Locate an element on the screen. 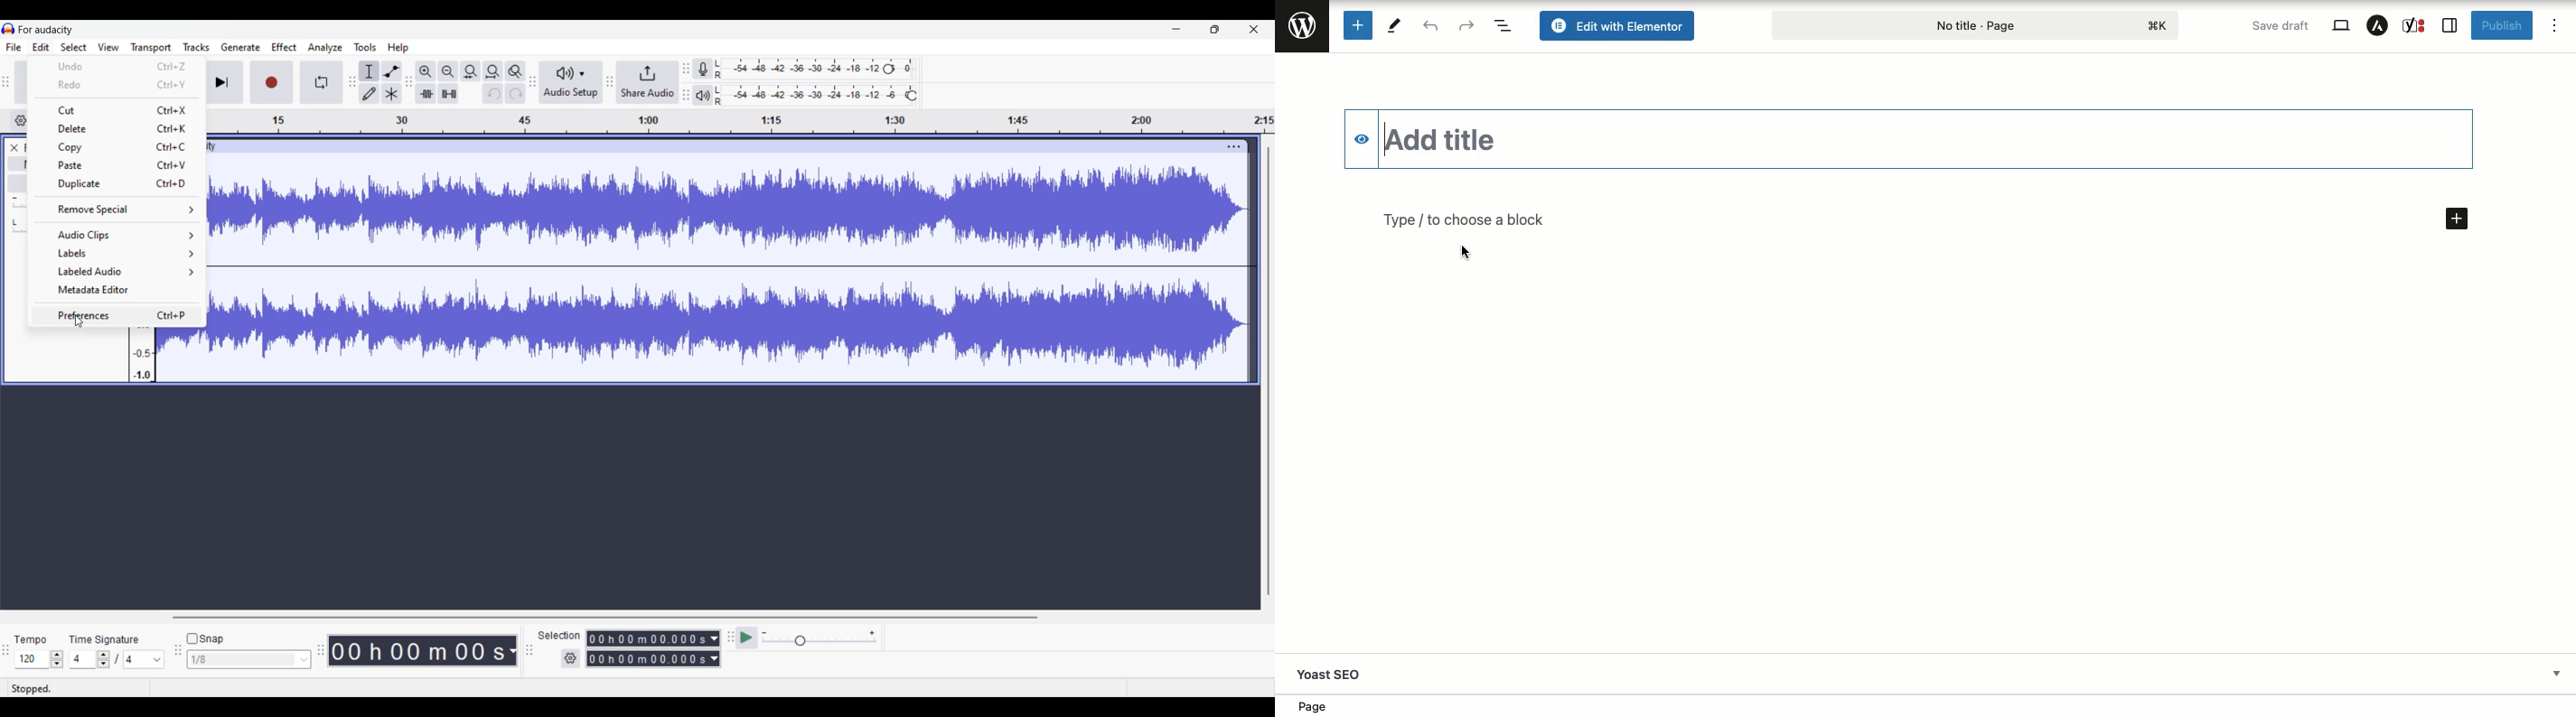 This screenshot has width=2576, height=728. Playback level is located at coordinates (808, 96).